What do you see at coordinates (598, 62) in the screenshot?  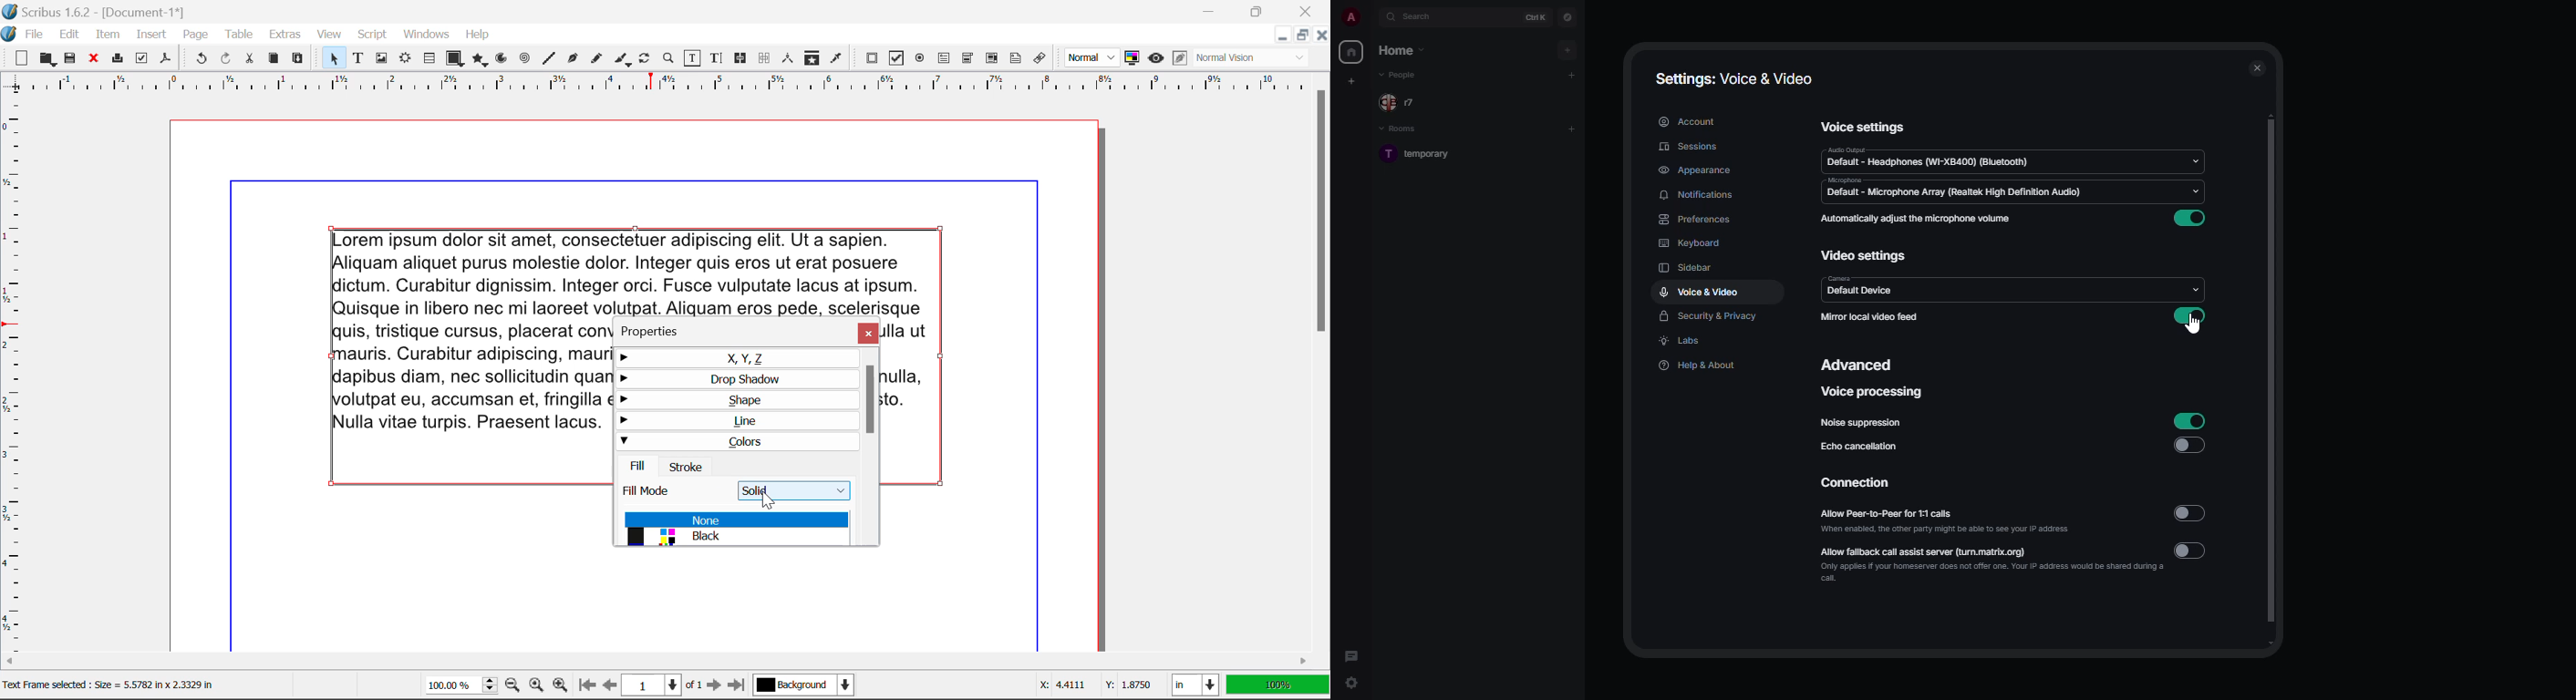 I see `Freehand` at bounding box center [598, 62].